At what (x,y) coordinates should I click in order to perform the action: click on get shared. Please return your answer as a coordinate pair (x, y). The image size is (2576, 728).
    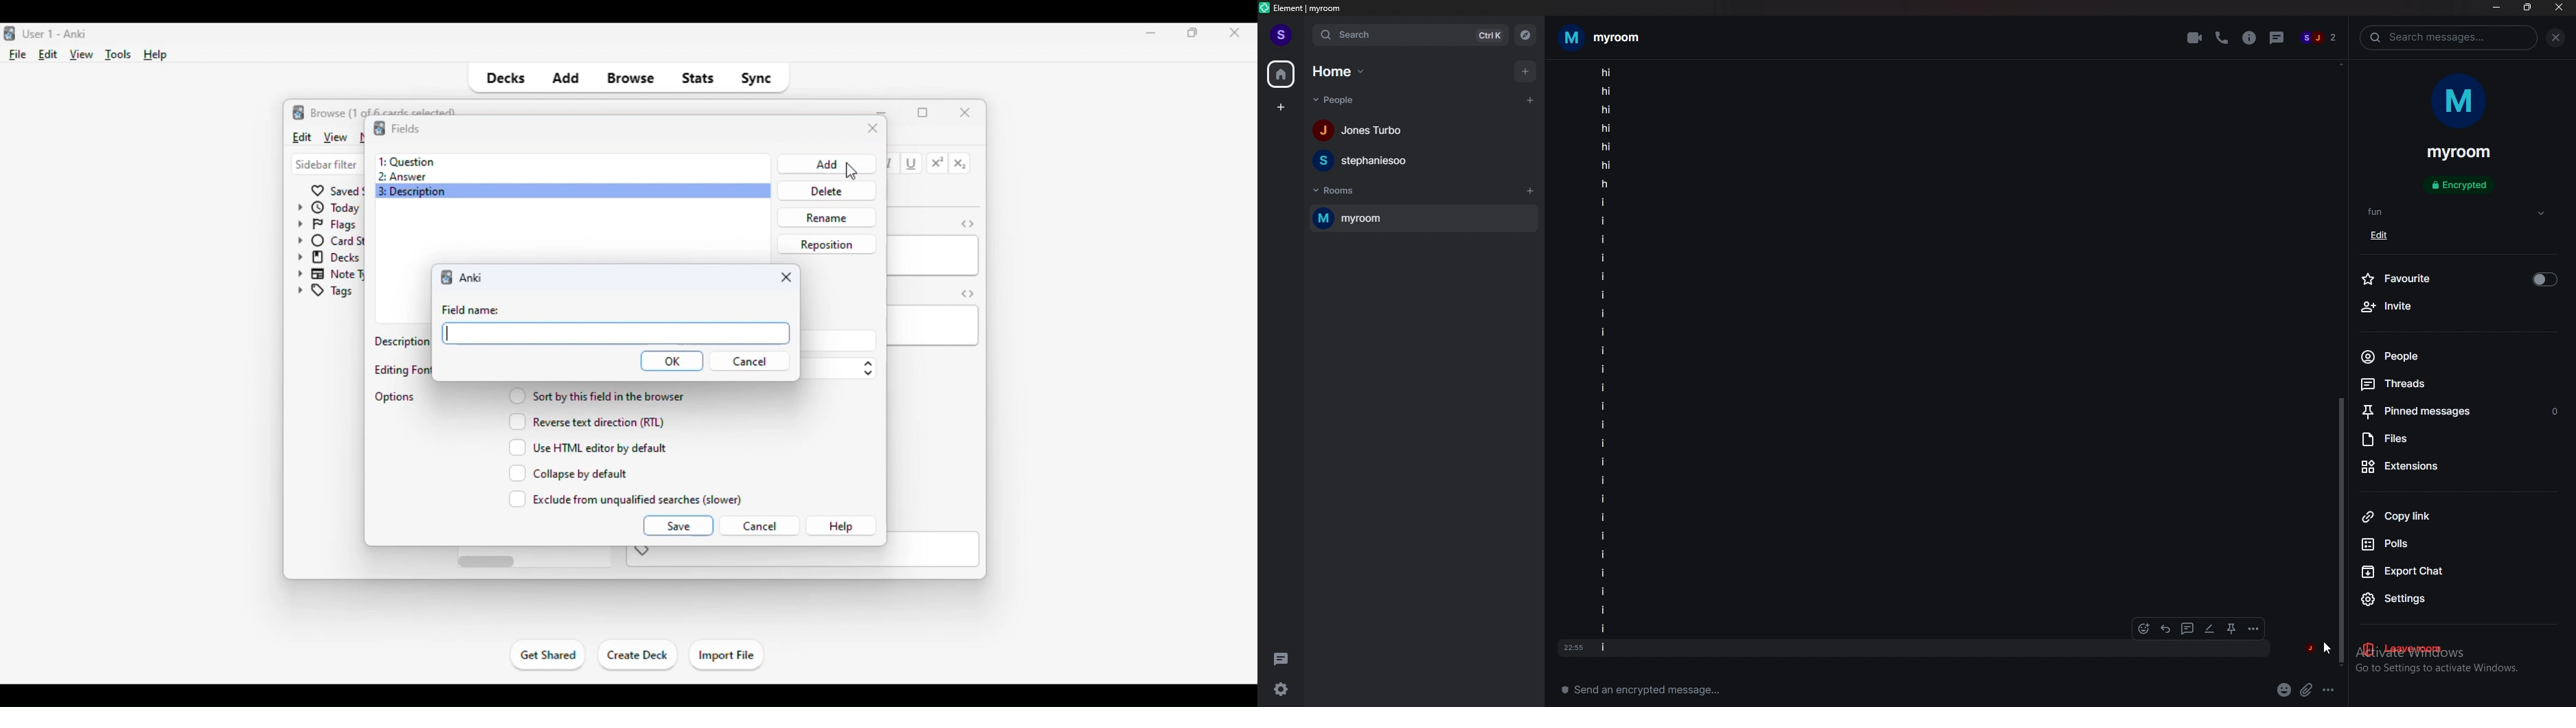
    Looking at the image, I should click on (549, 655).